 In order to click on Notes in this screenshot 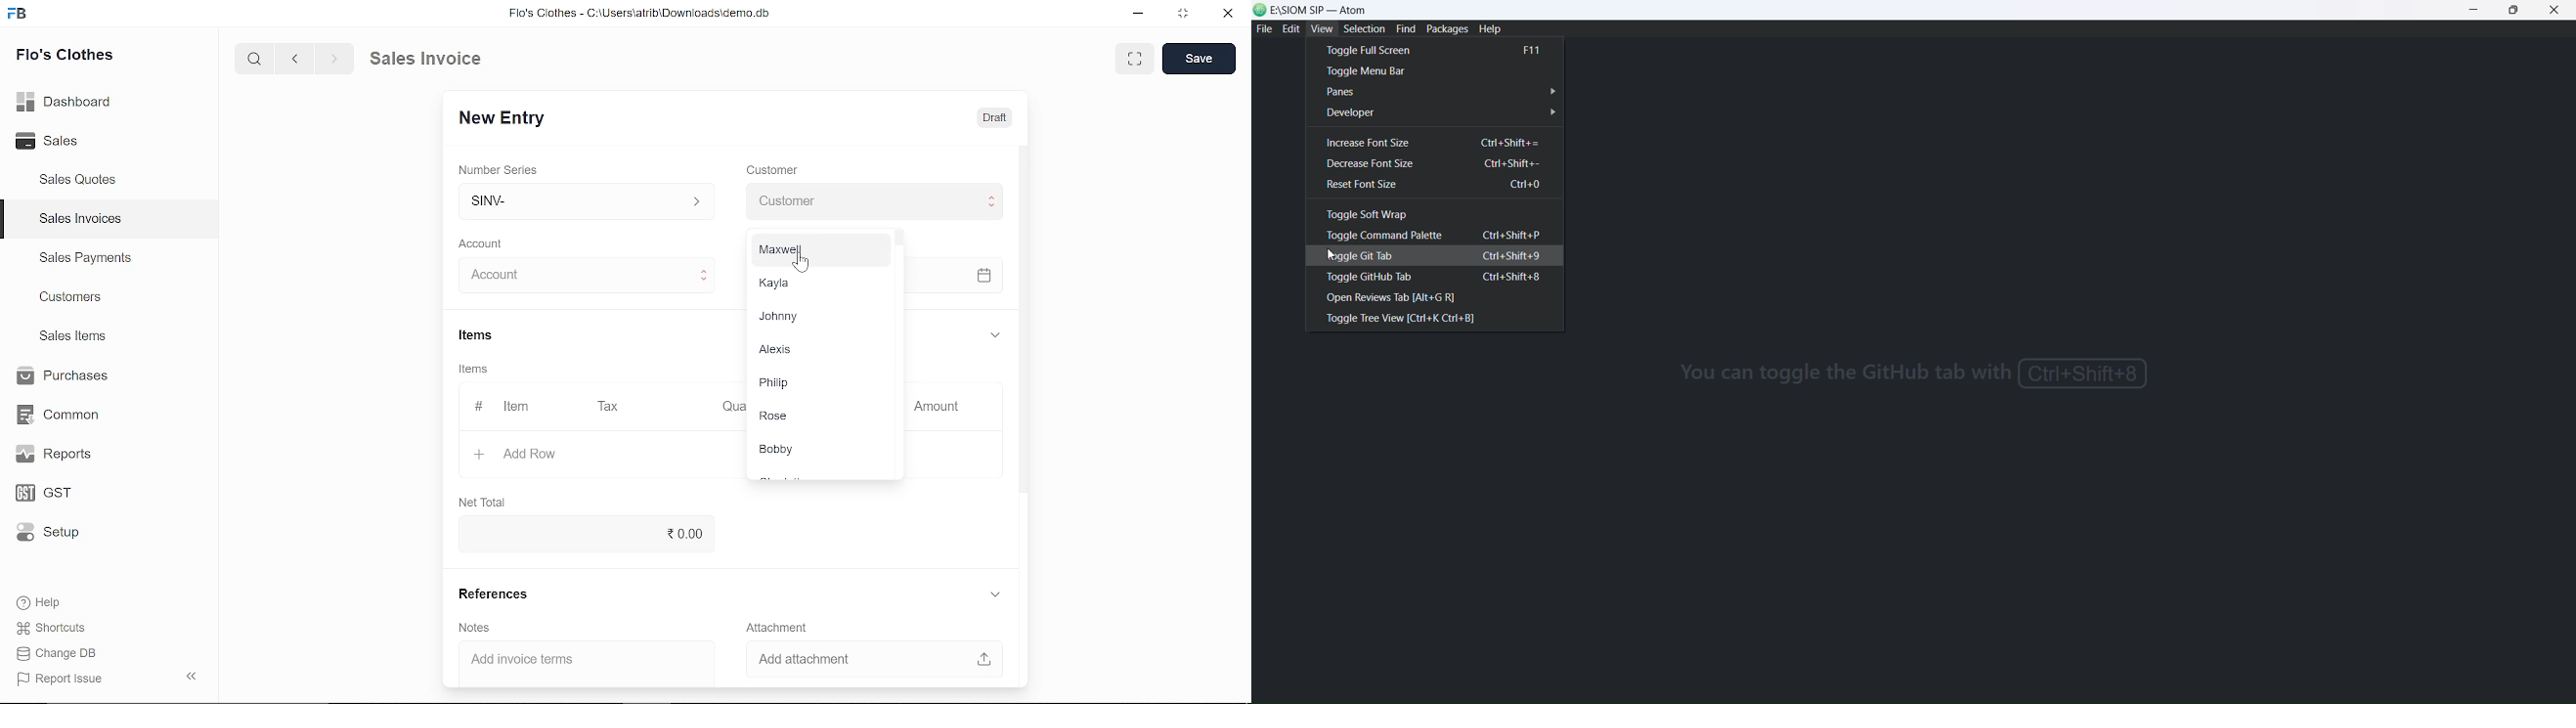, I will do `click(472, 628)`.